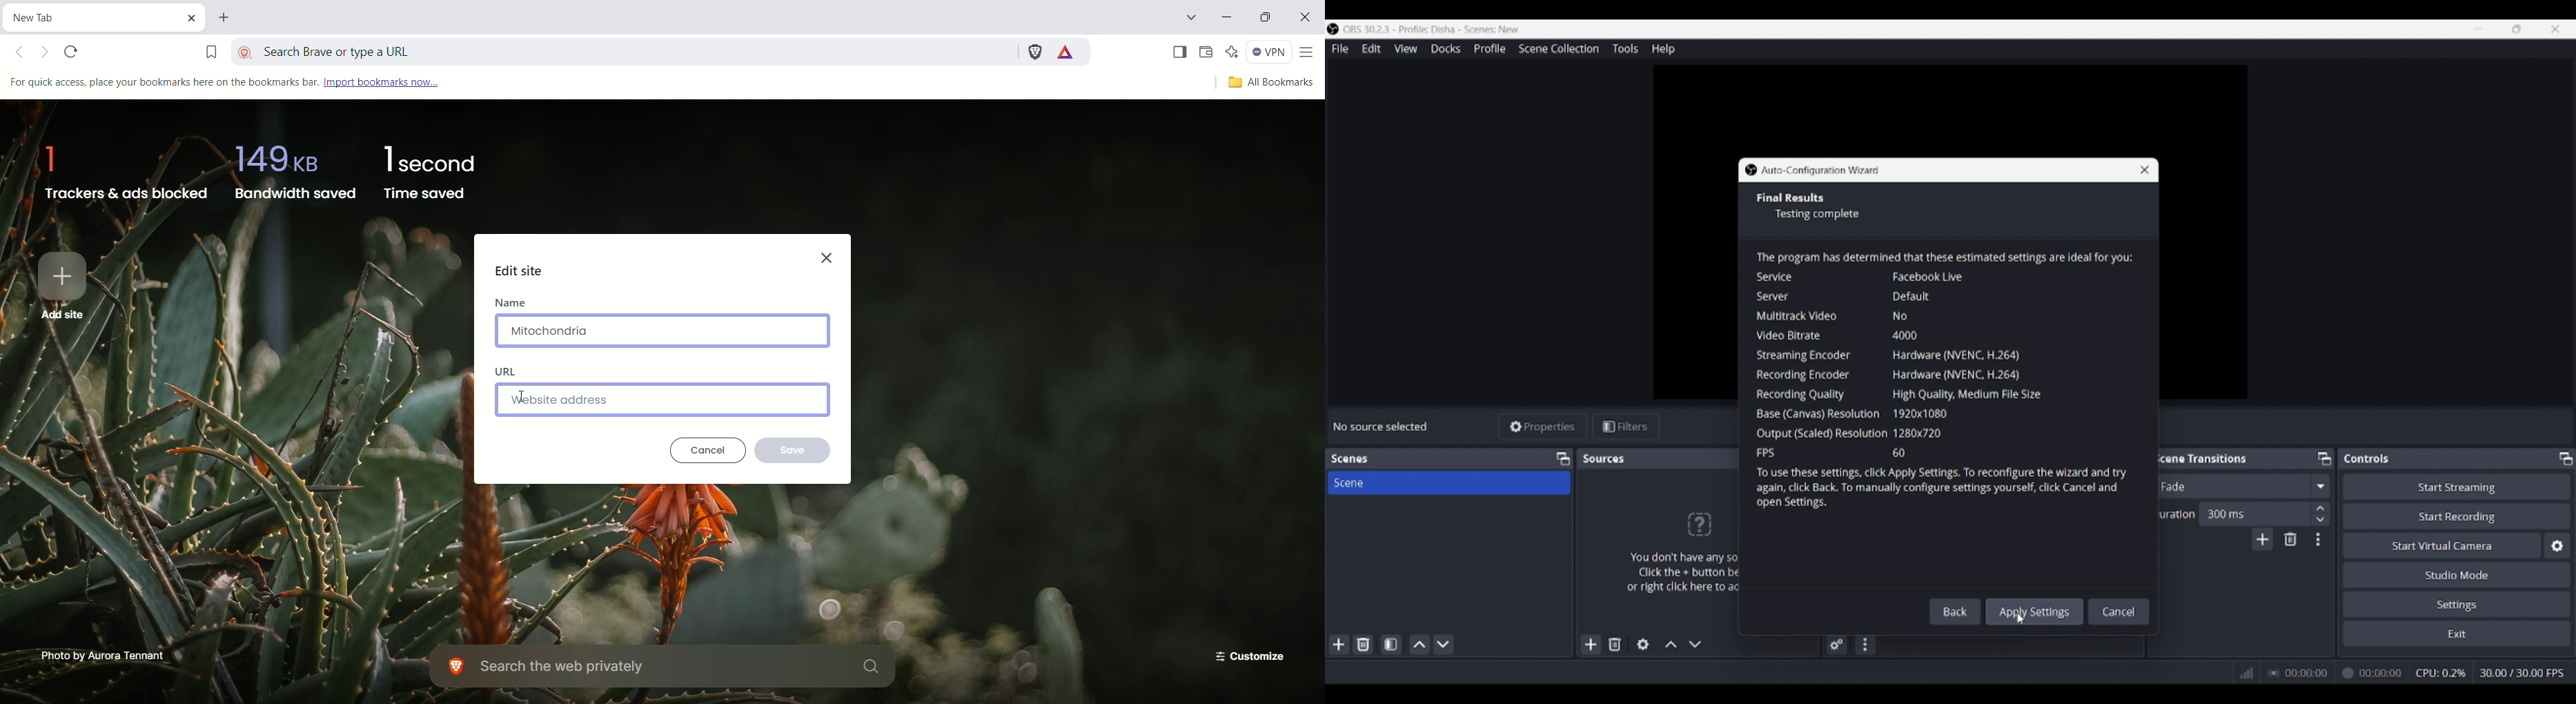  Describe the element at coordinates (1563, 459) in the screenshot. I see `Float scenes` at that location.